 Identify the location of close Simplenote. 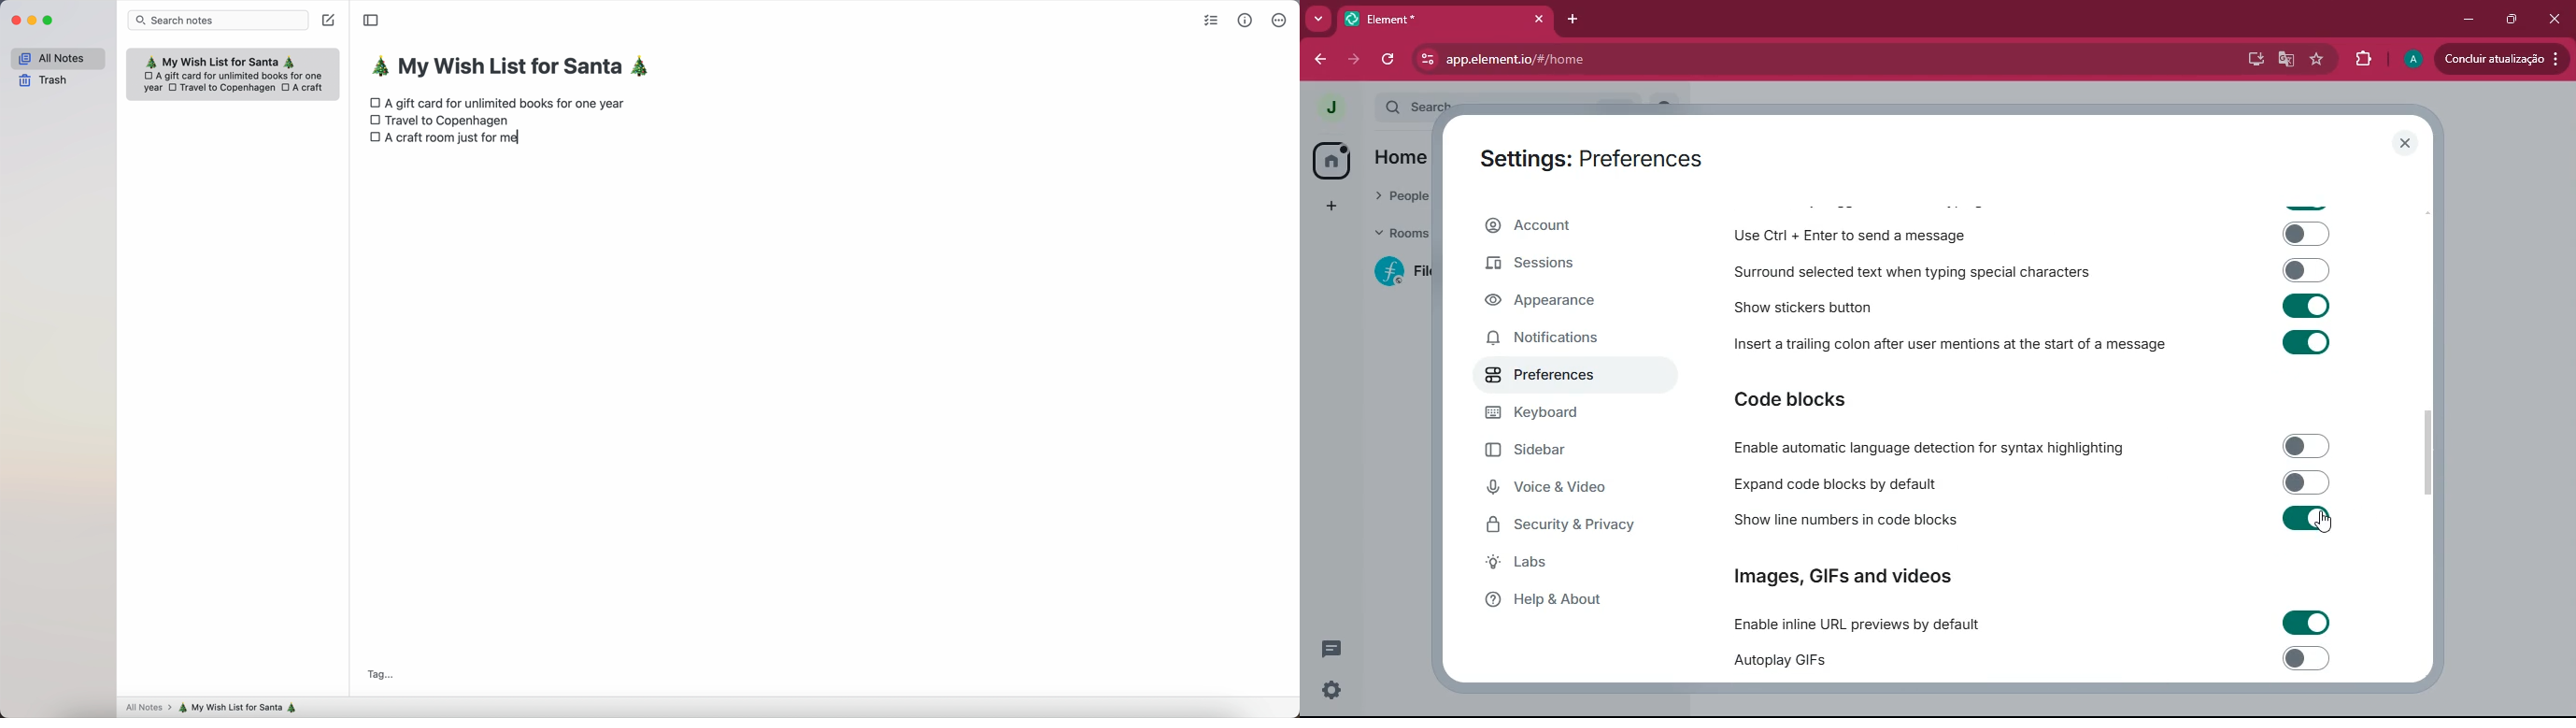
(14, 20).